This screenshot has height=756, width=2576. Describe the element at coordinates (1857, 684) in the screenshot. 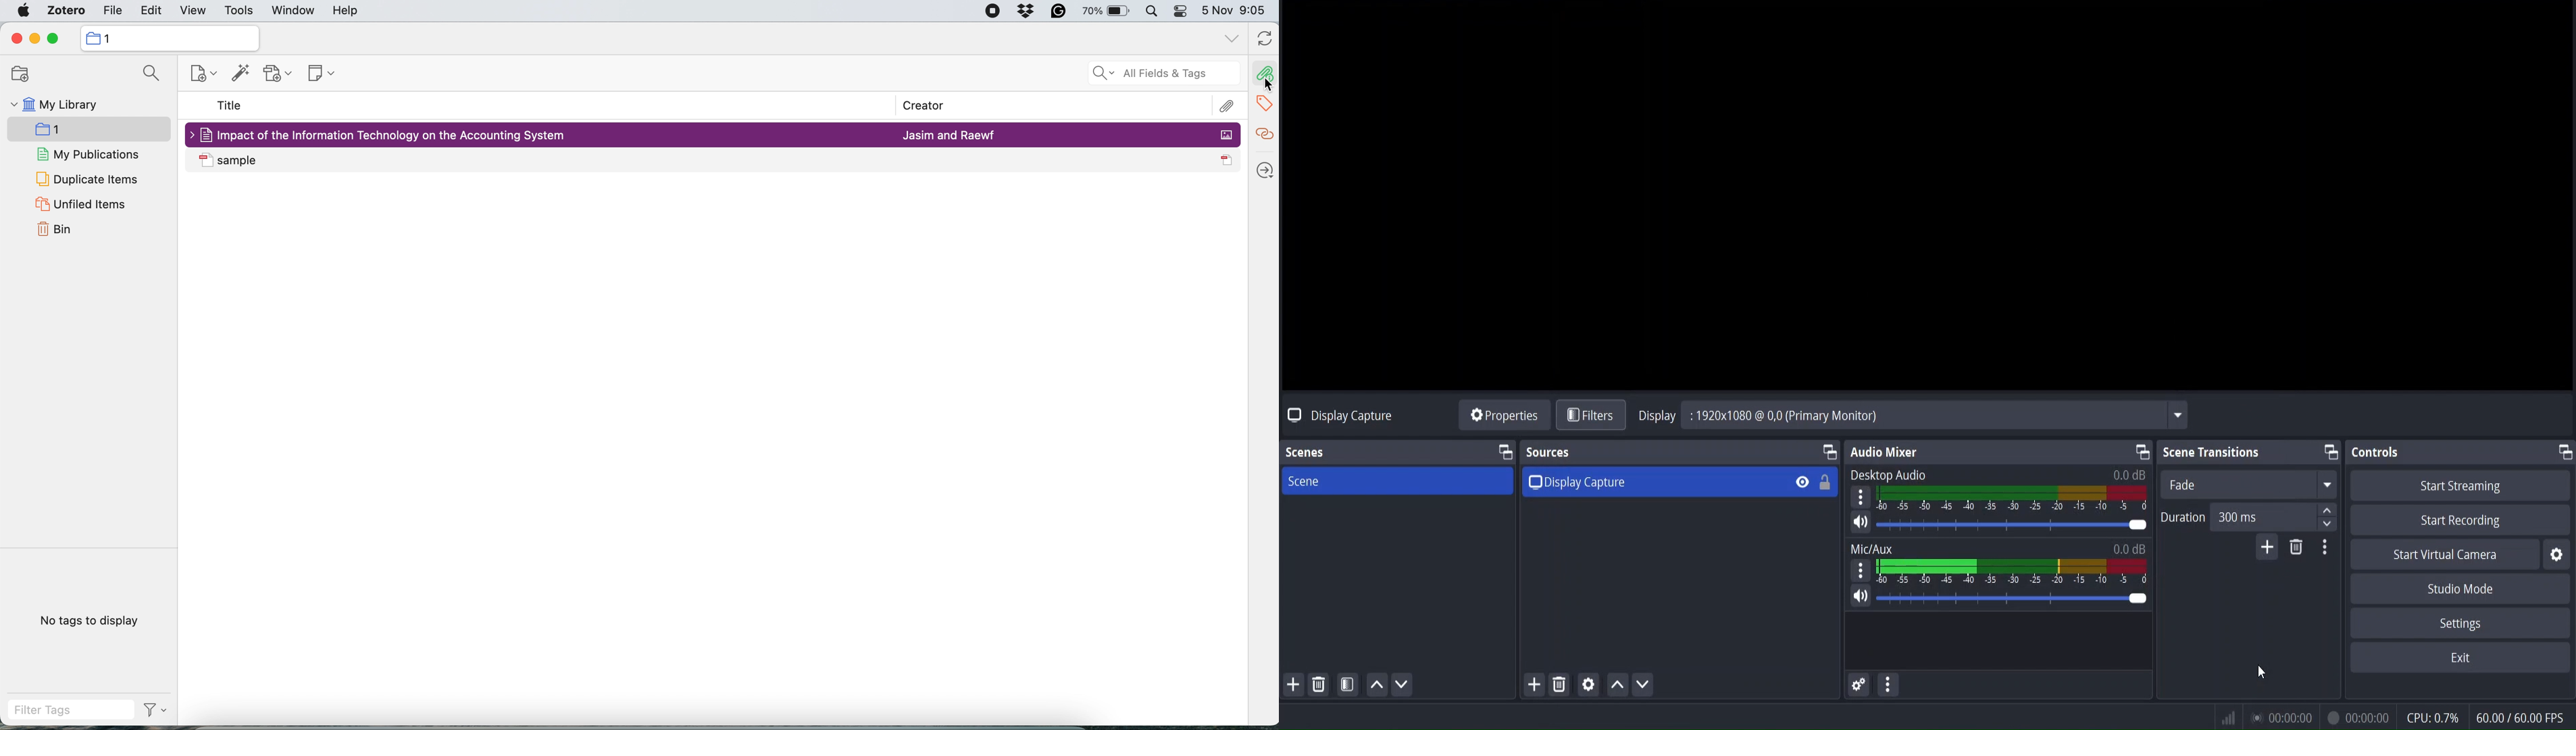

I see `advance audio properties` at that location.